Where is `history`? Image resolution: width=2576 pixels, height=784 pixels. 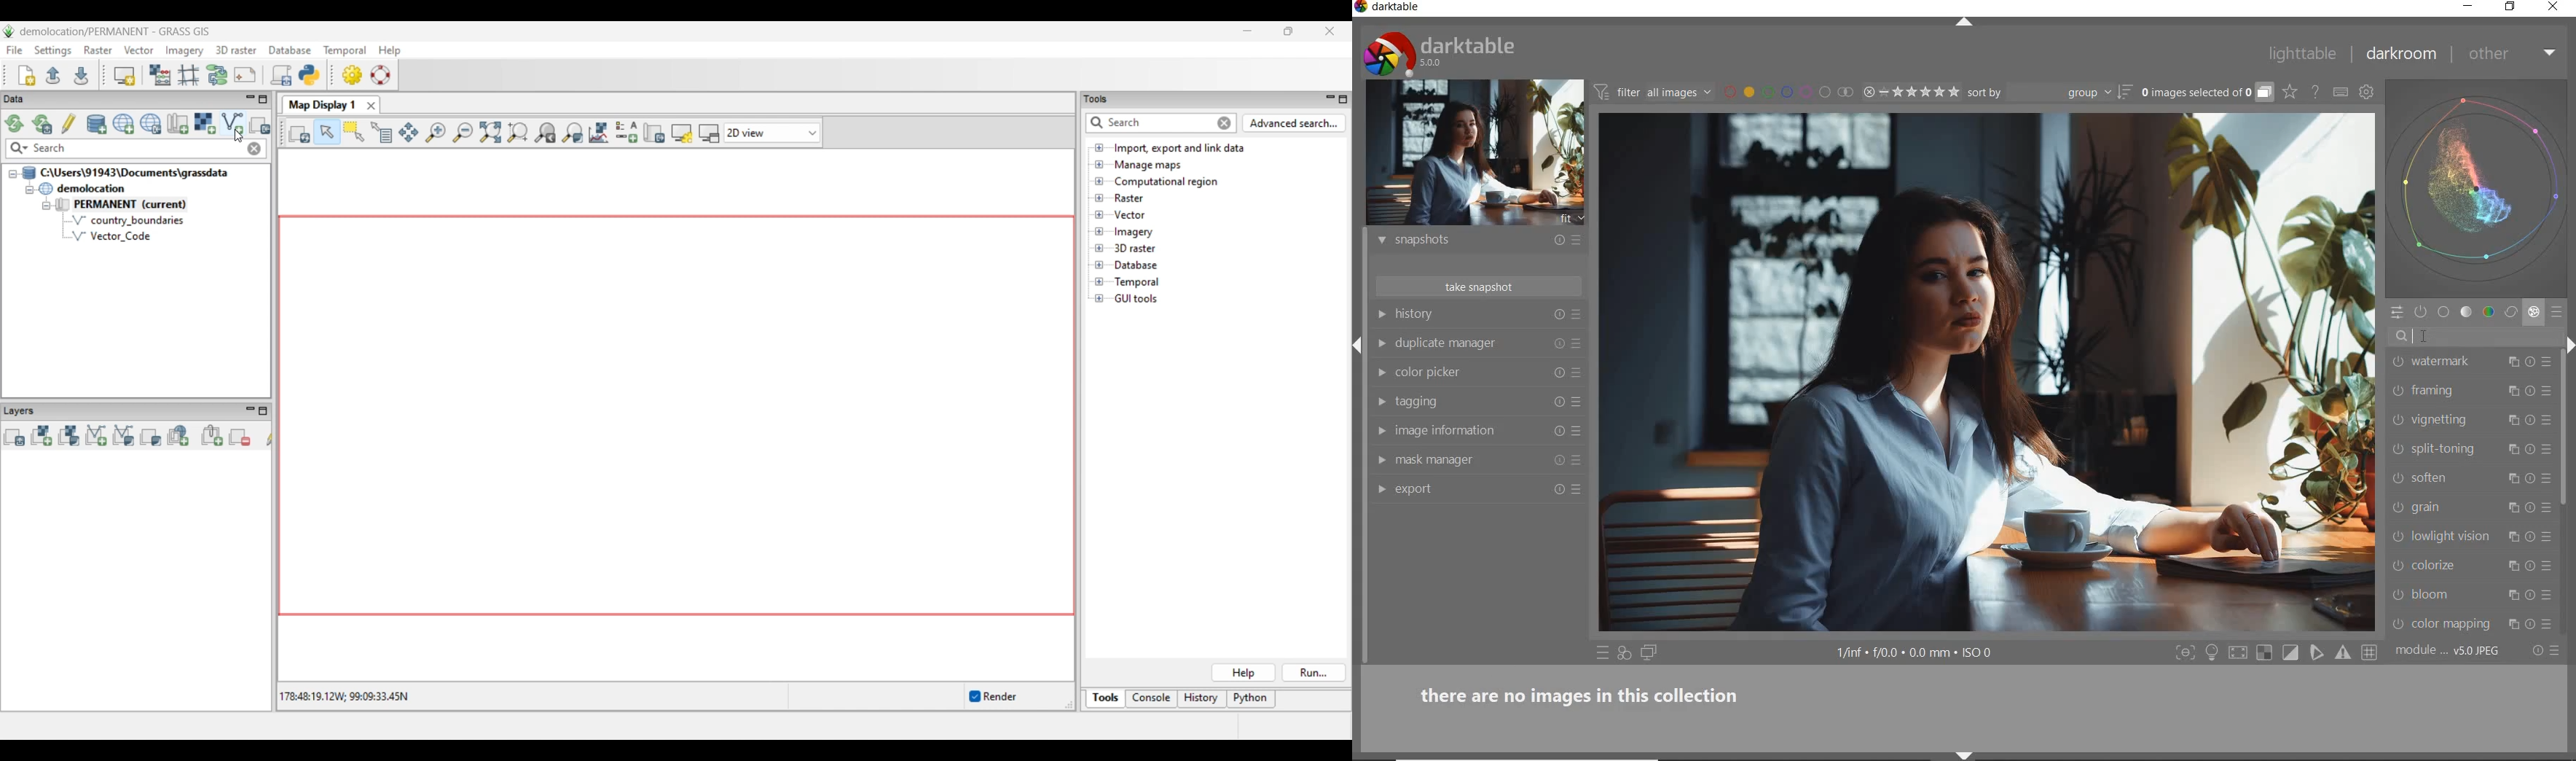 history is located at coordinates (1458, 313).